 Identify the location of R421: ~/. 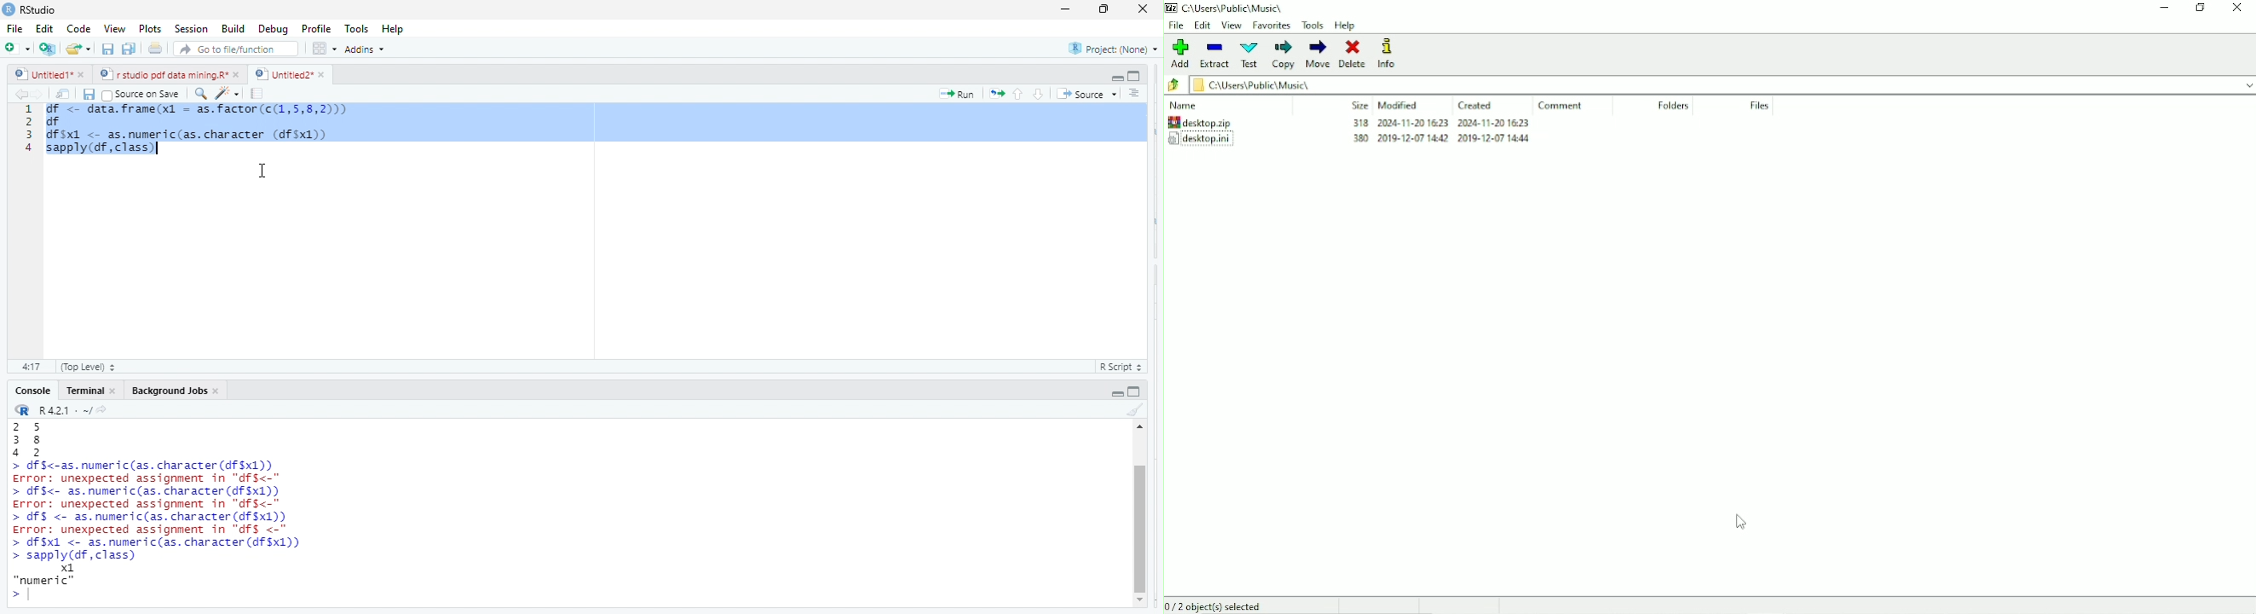
(74, 411).